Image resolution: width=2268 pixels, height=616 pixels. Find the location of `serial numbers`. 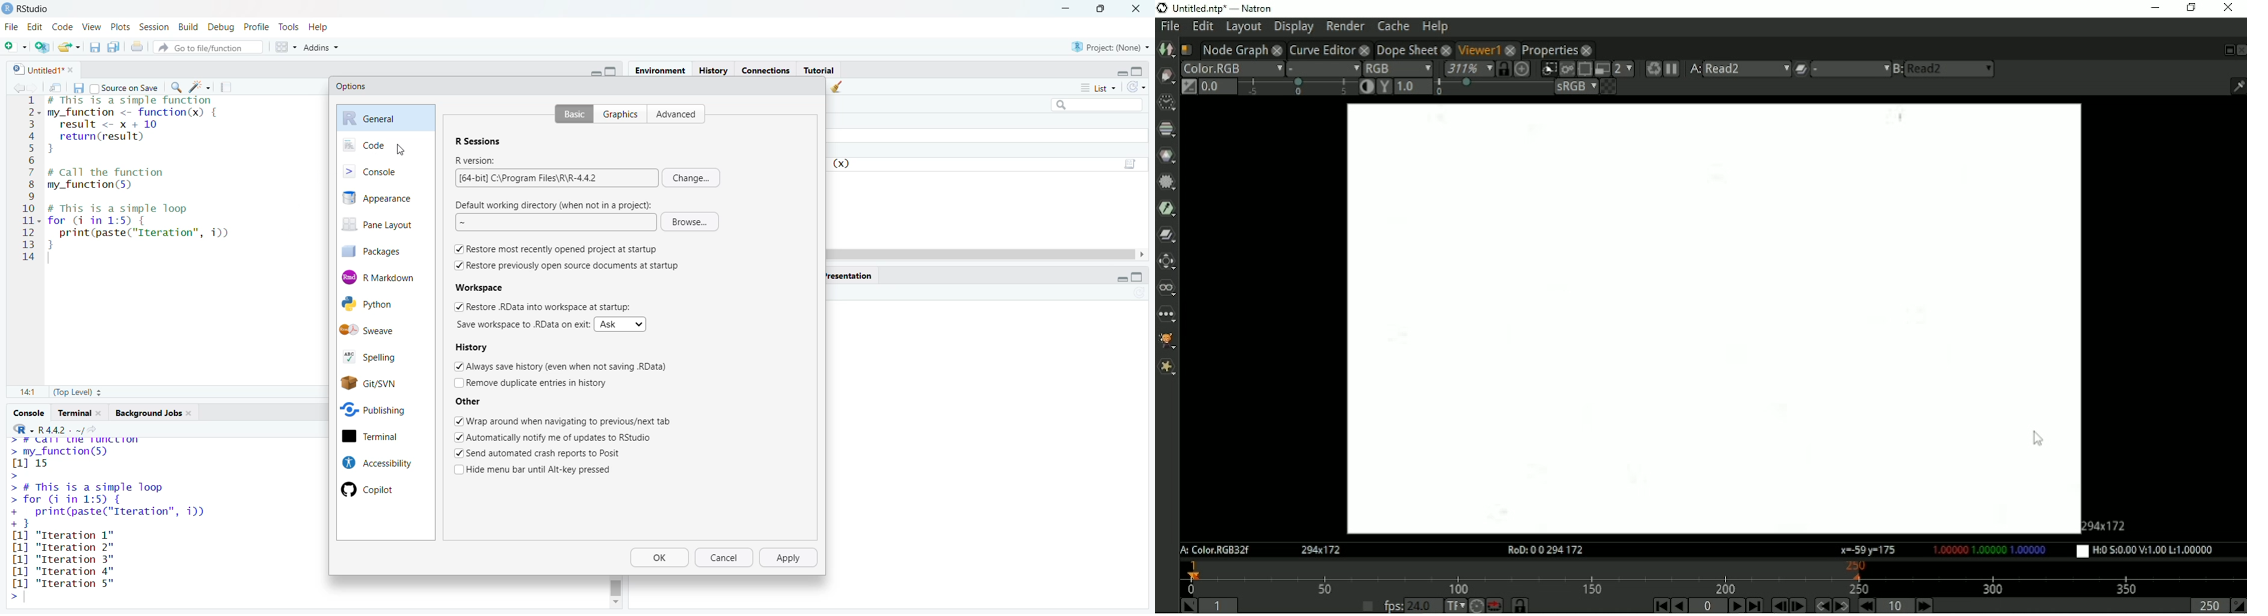

serial numbers is located at coordinates (29, 181).